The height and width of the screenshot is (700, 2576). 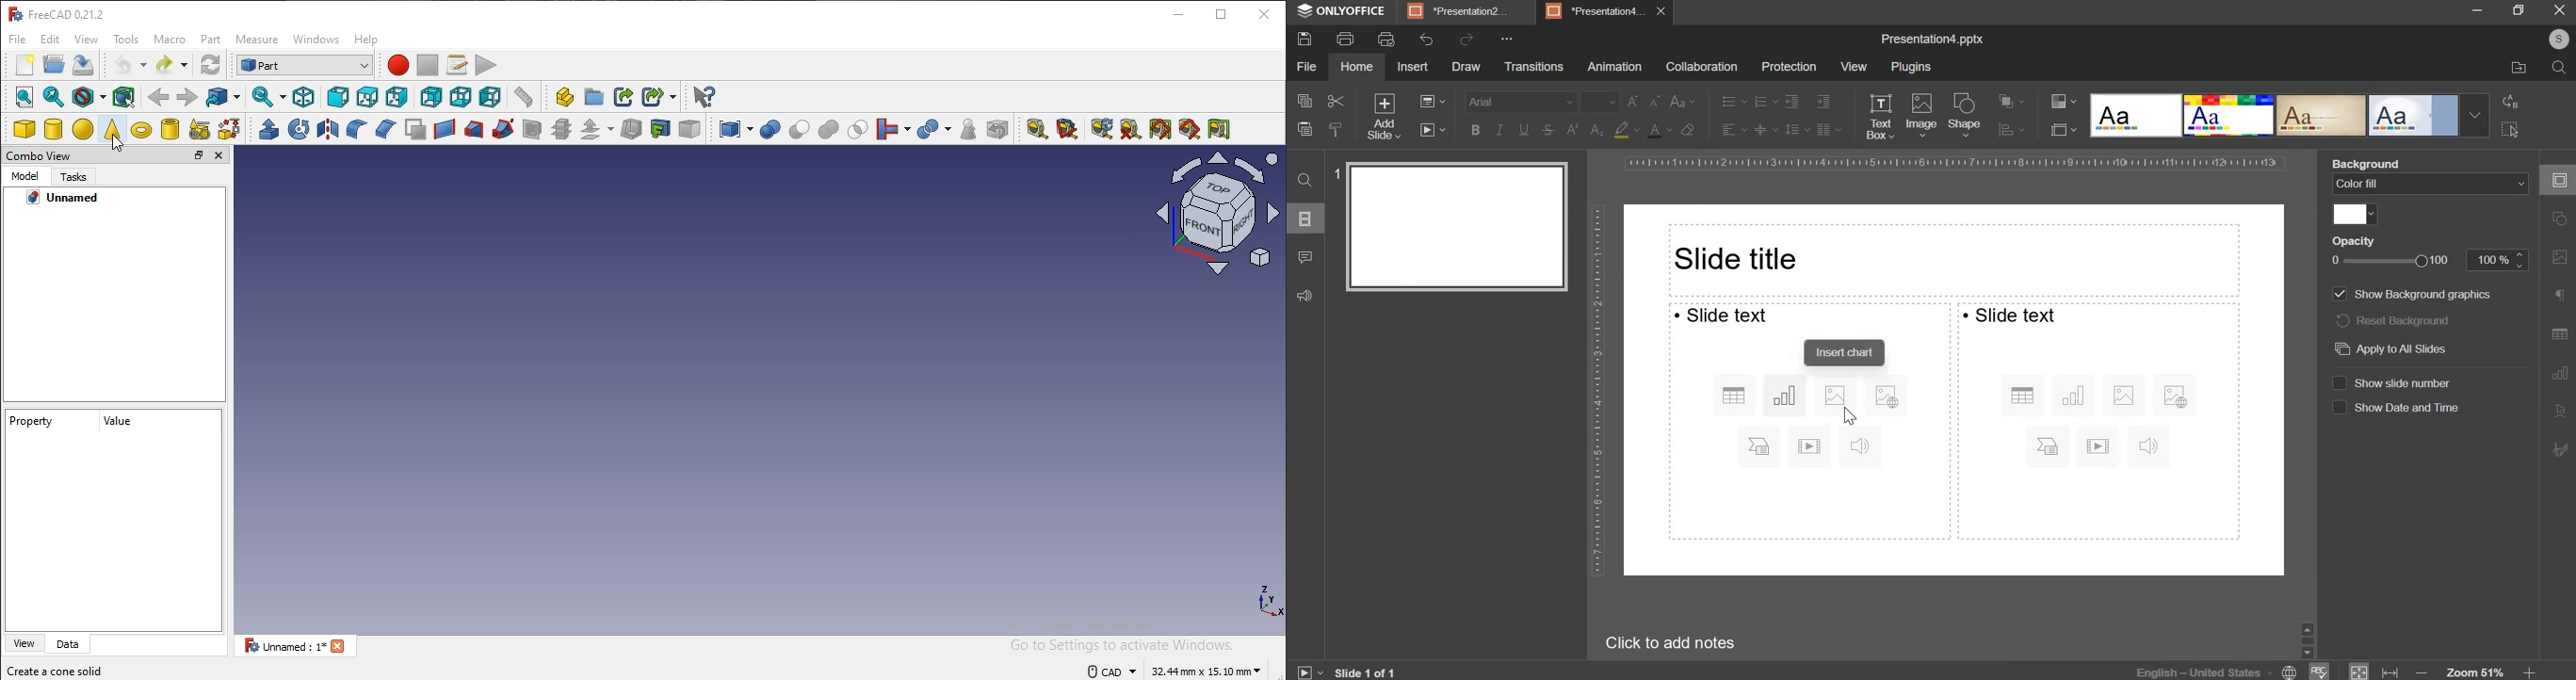 I want to click on shape builder, so click(x=200, y=130).